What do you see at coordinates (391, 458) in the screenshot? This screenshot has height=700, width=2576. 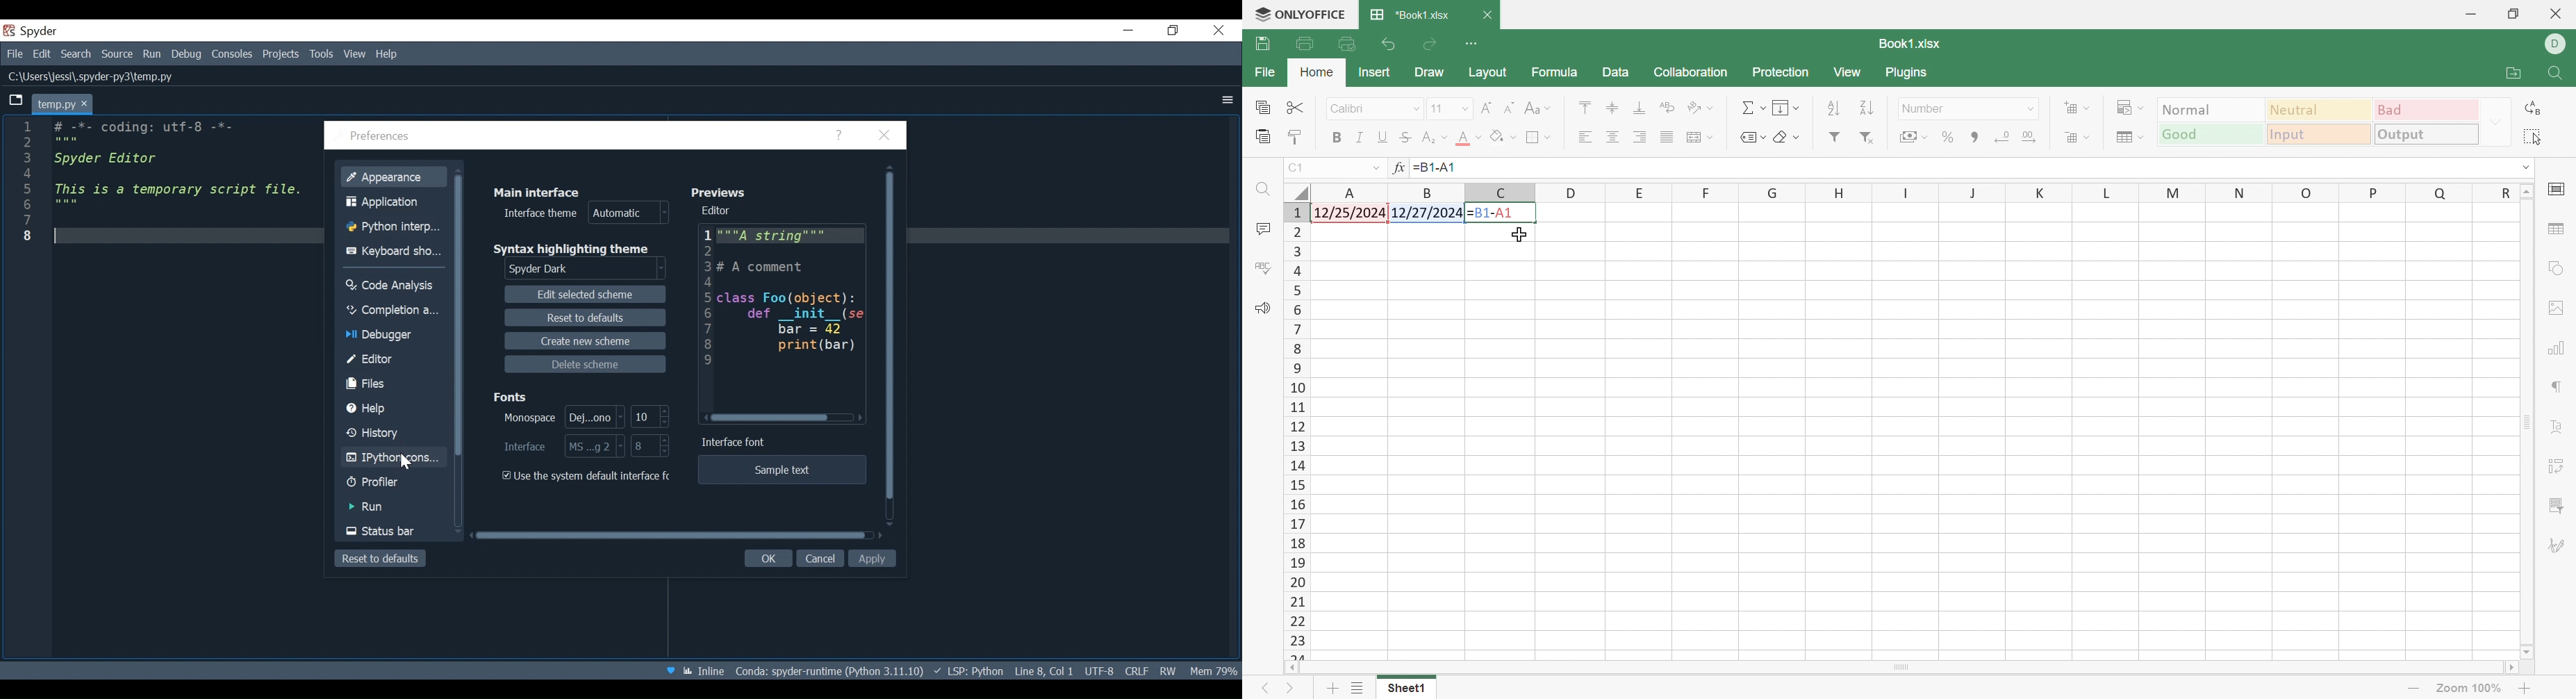 I see `IPython console` at bounding box center [391, 458].